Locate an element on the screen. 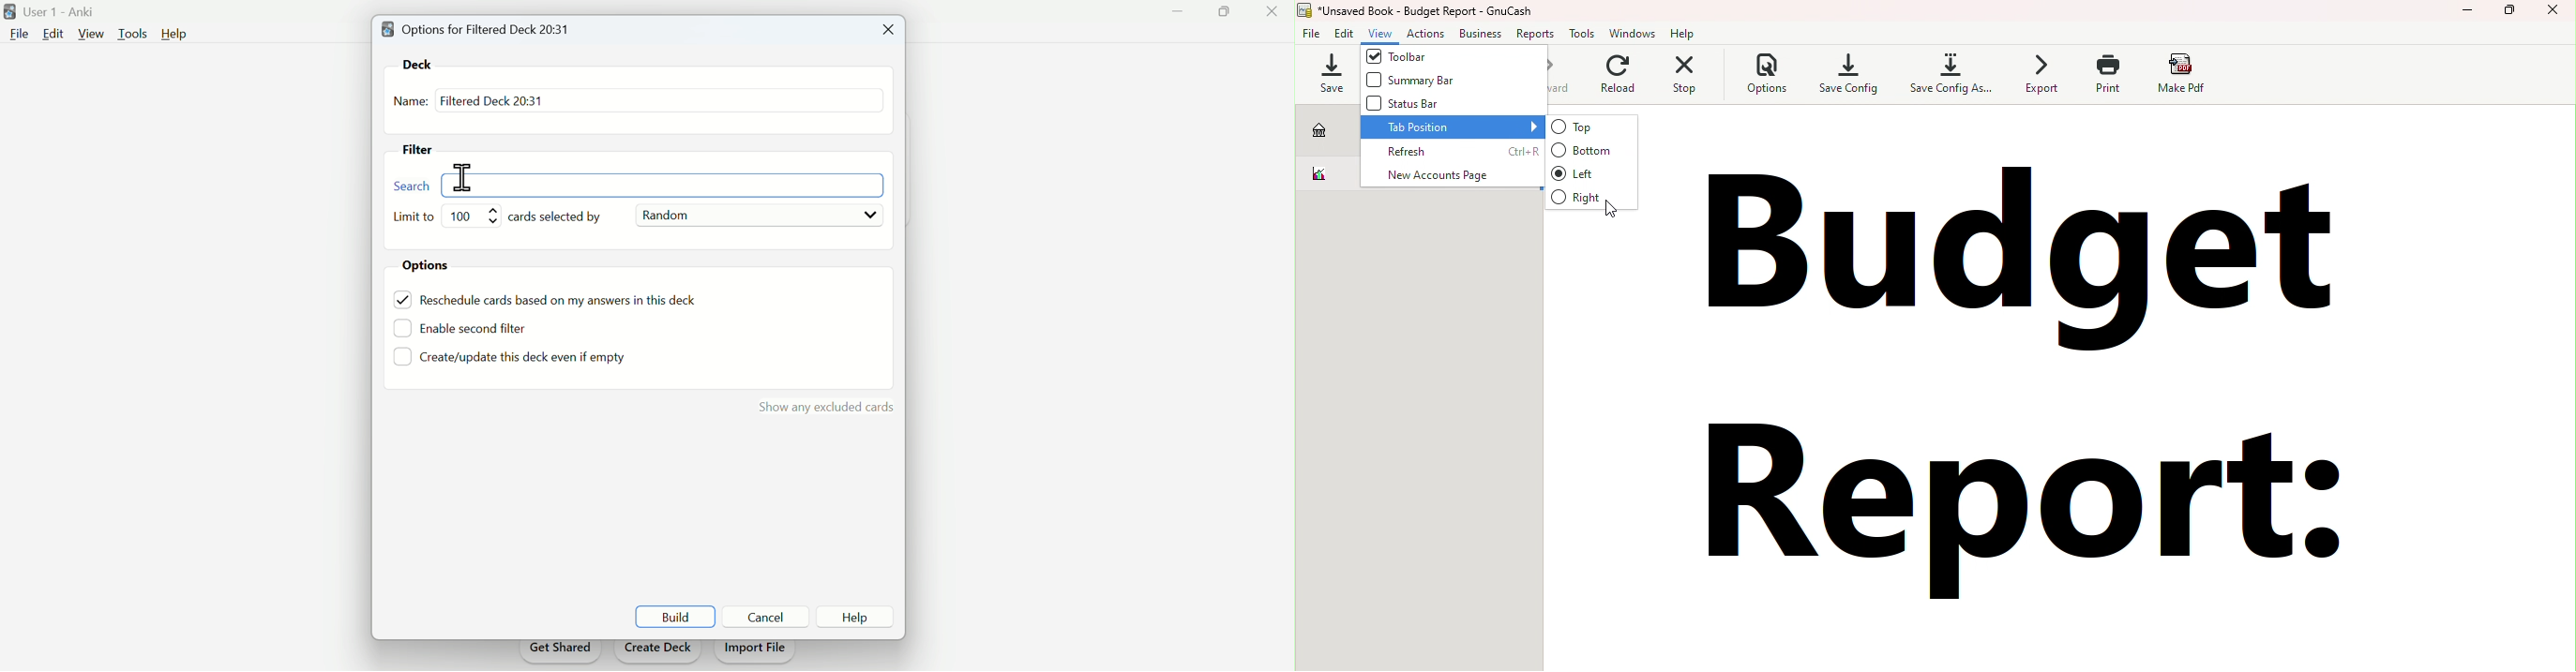 This screenshot has width=2576, height=672. Close is located at coordinates (2553, 12).